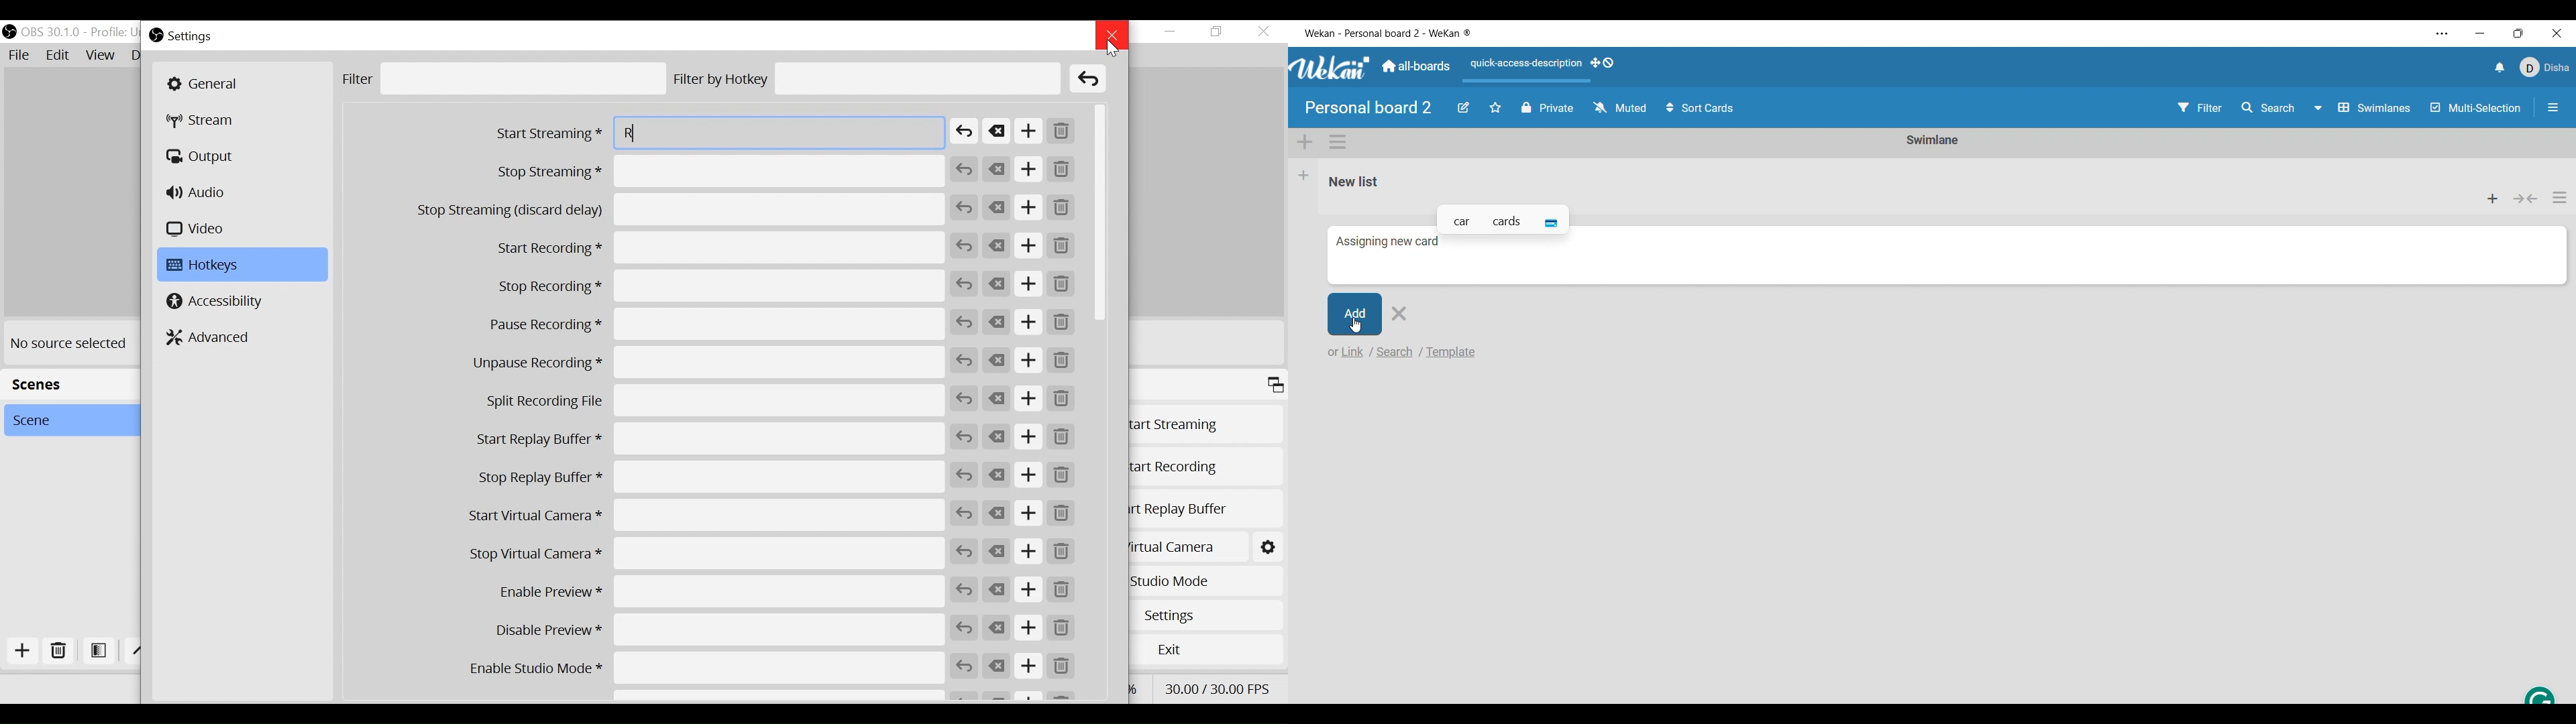 The width and height of the screenshot is (2576, 728). Describe the element at coordinates (965, 359) in the screenshot. I see `Revert` at that location.